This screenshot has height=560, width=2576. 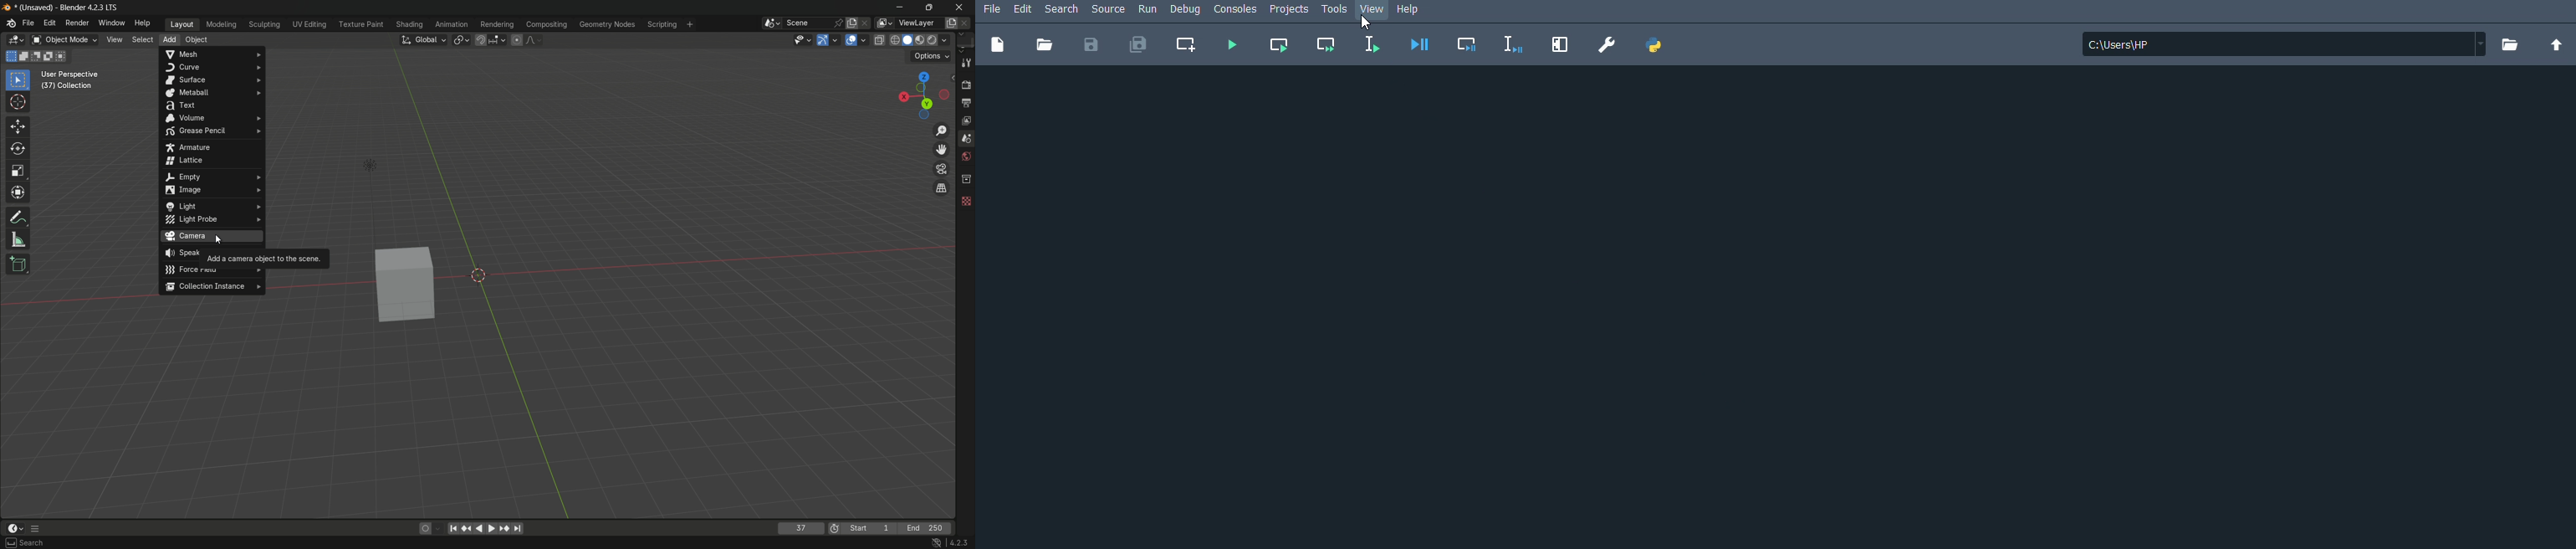 What do you see at coordinates (869, 24) in the screenshot?
I see `delete scene` at bounding box center [869, 24].